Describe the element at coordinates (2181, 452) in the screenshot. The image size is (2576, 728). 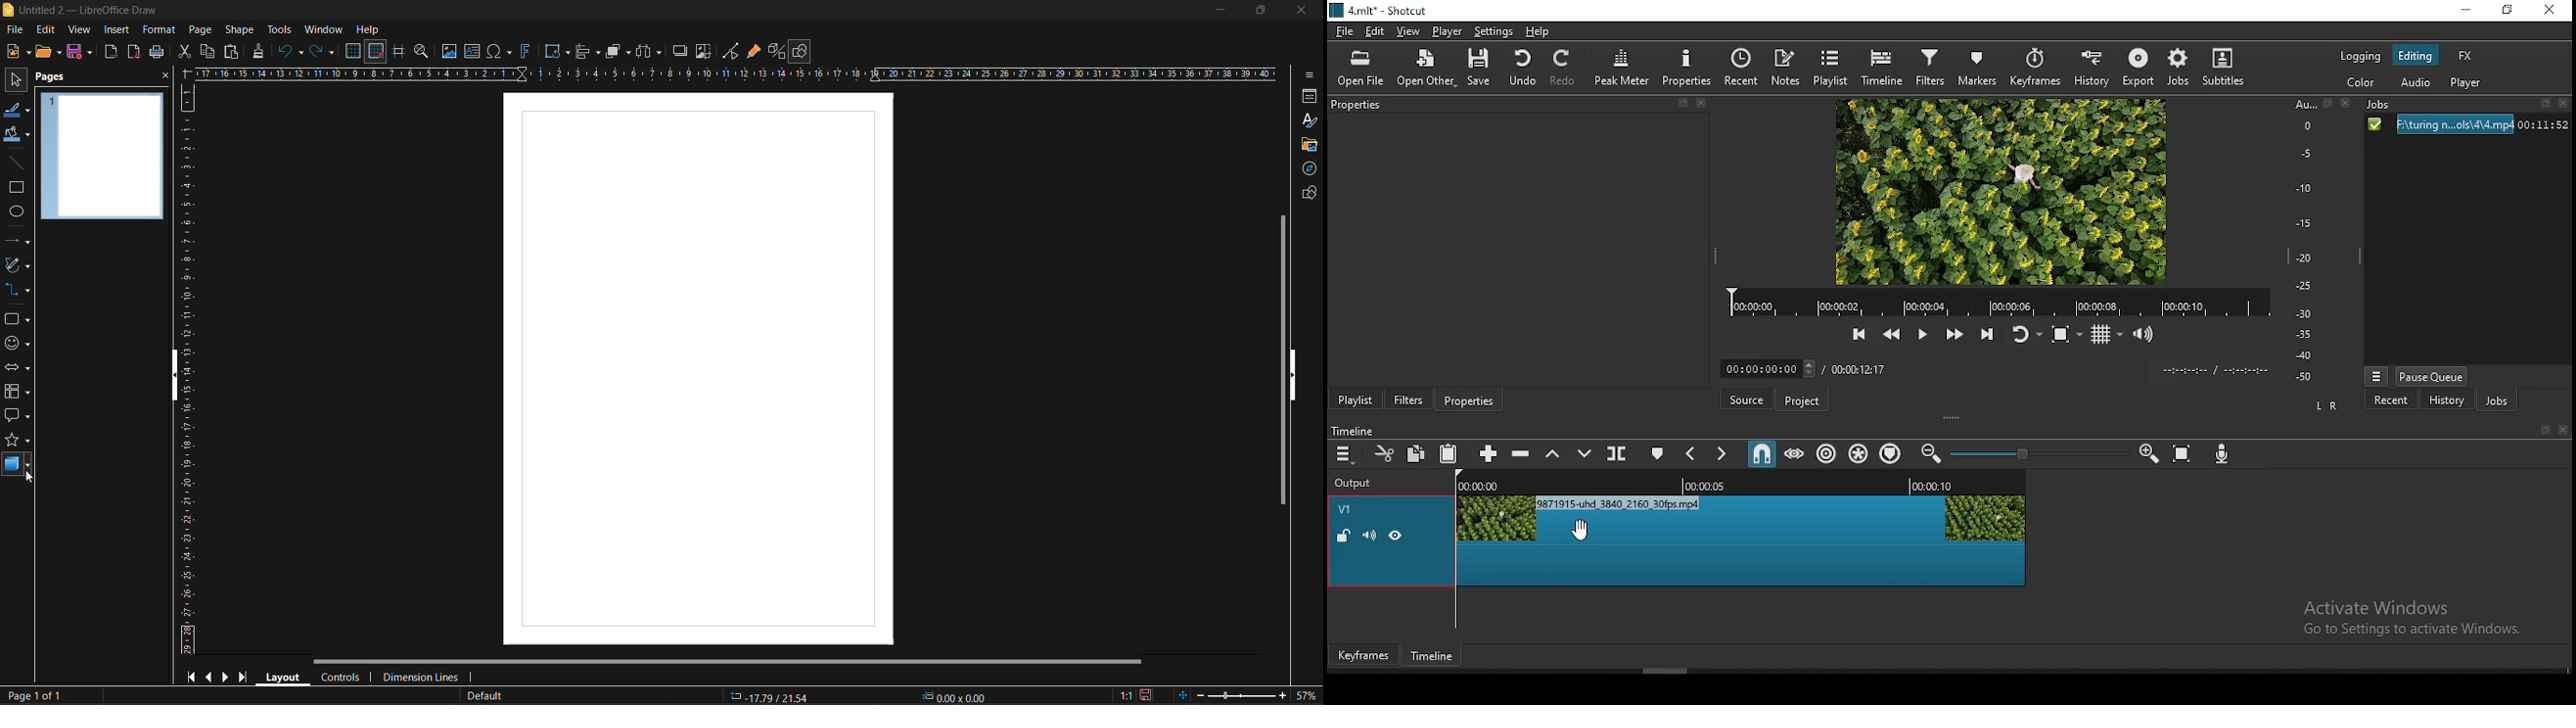
I see `zoom timeline to fit` at that location.